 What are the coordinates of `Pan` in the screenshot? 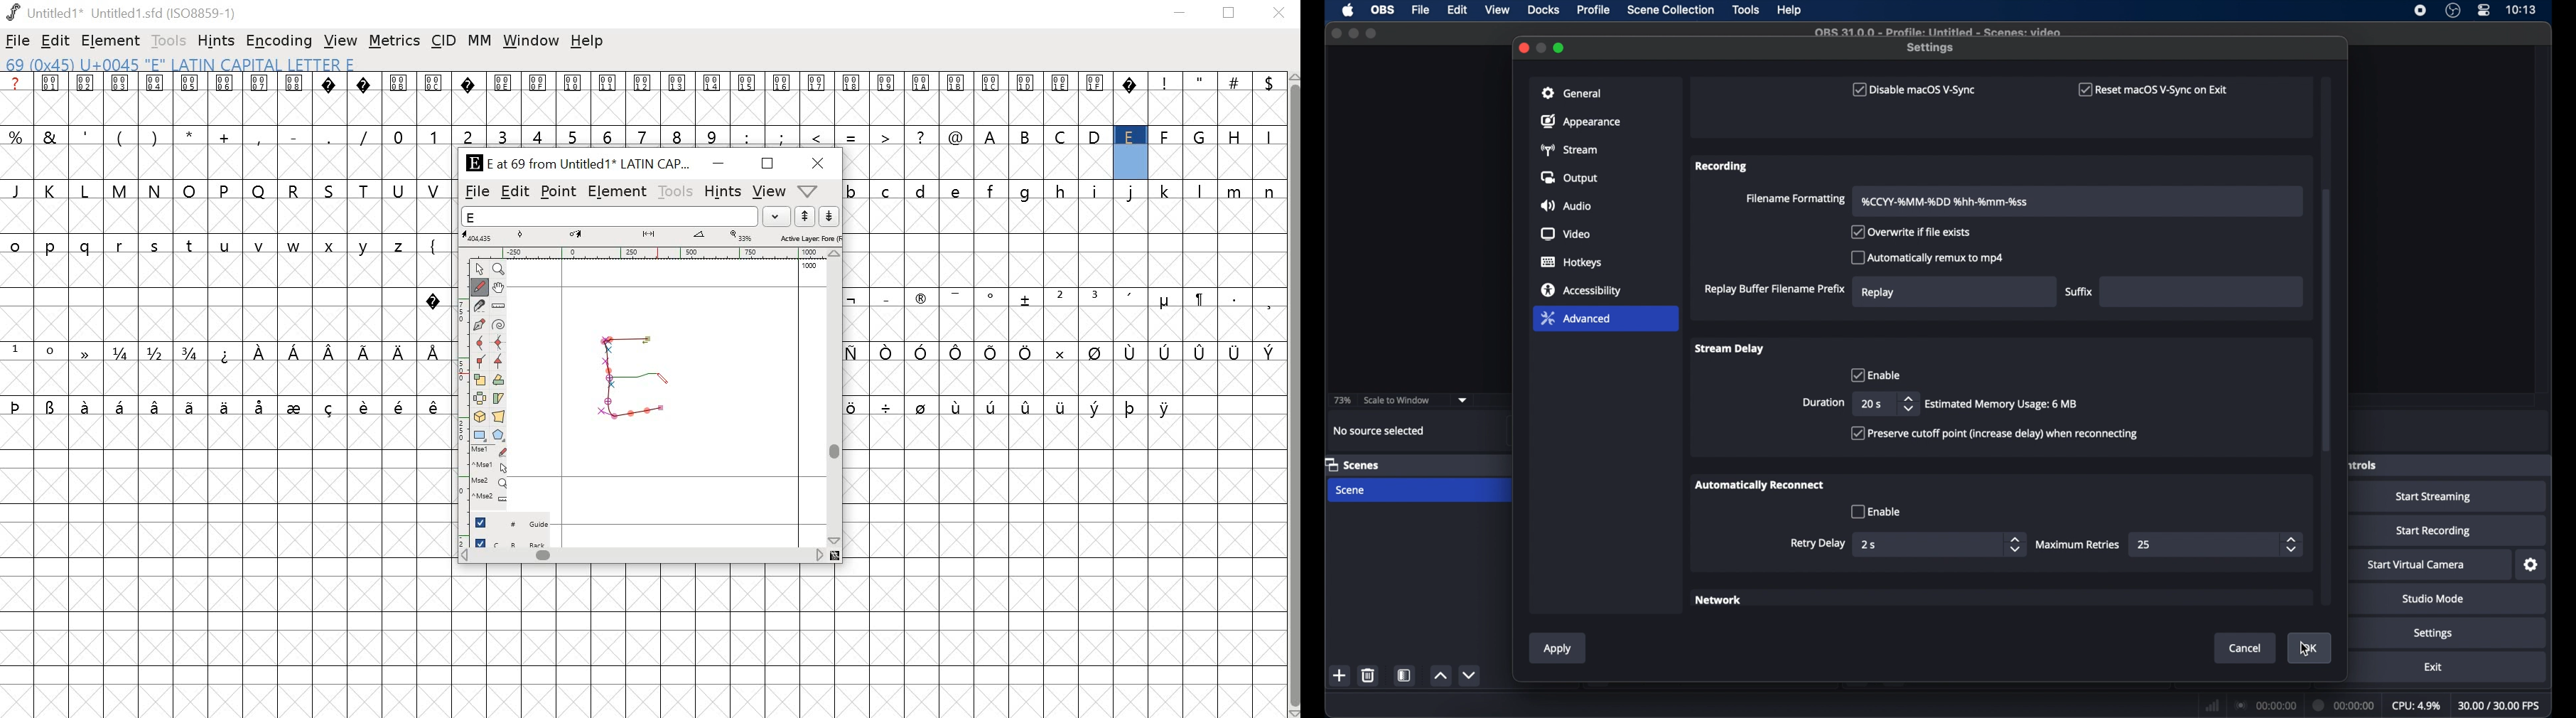 It's located at (501, 287).